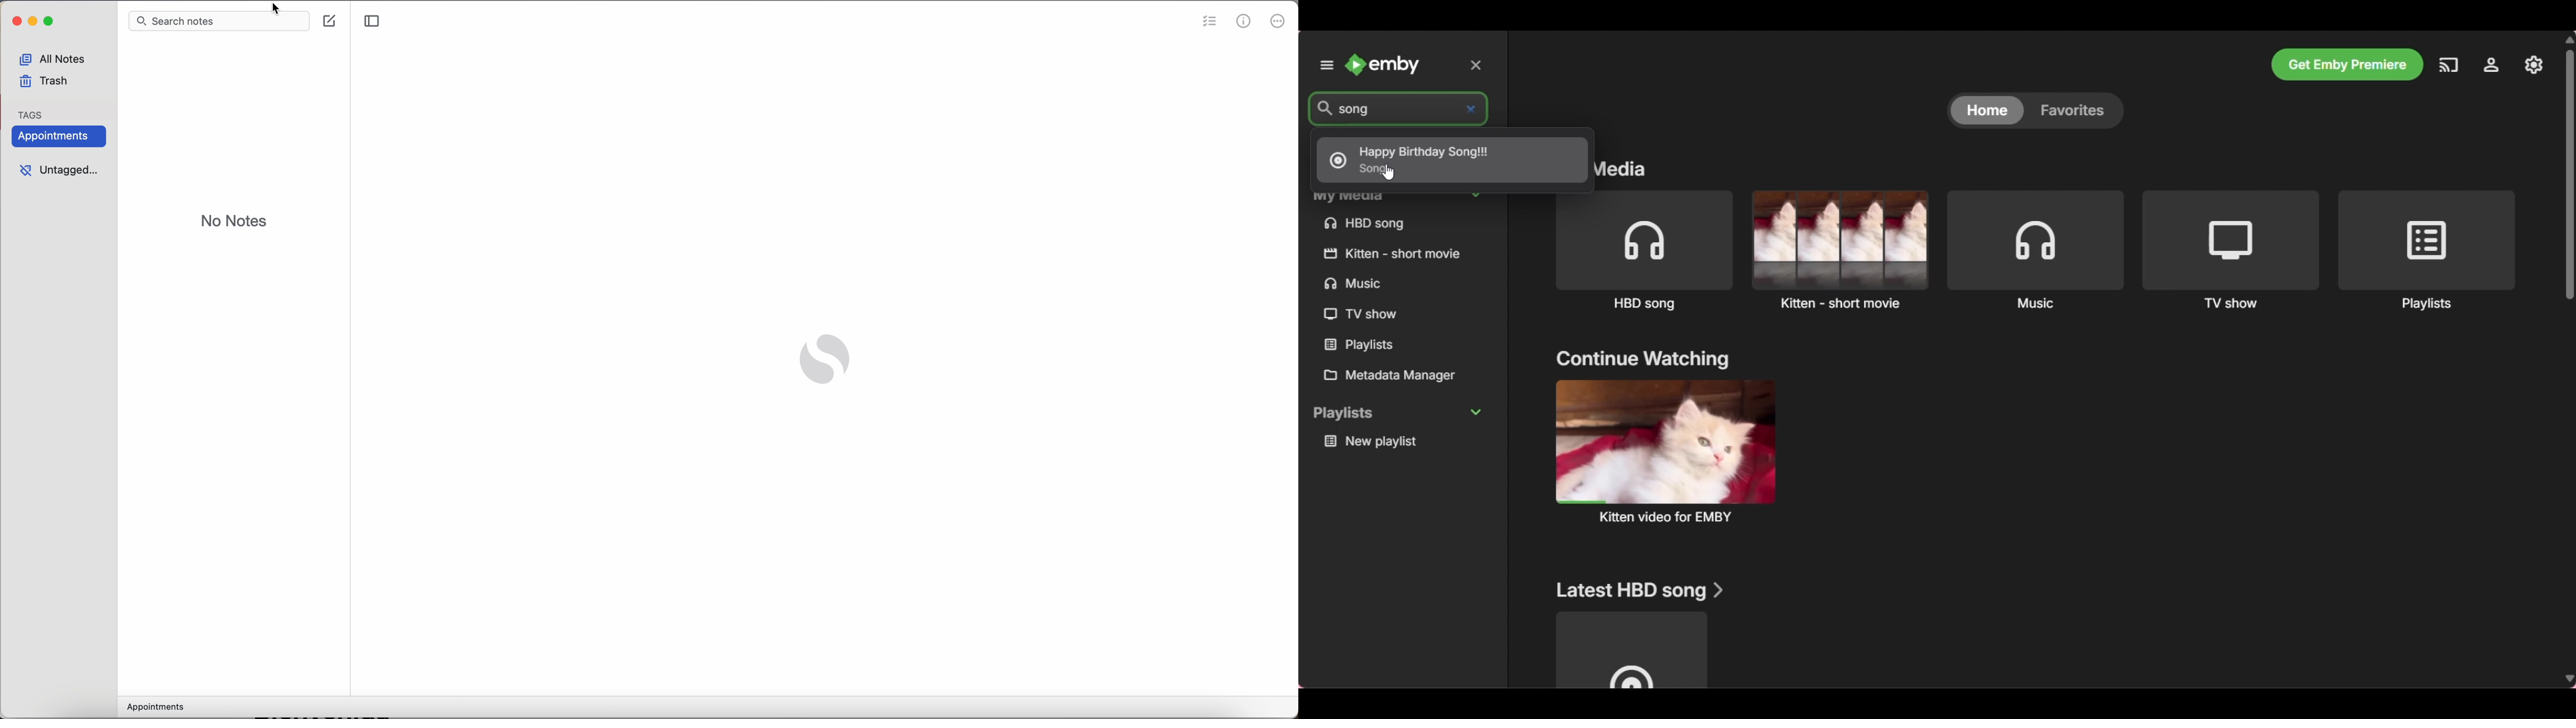 The height and width of the screenshot is (728, 2576). I want to click on no notes, so click(235, 222).